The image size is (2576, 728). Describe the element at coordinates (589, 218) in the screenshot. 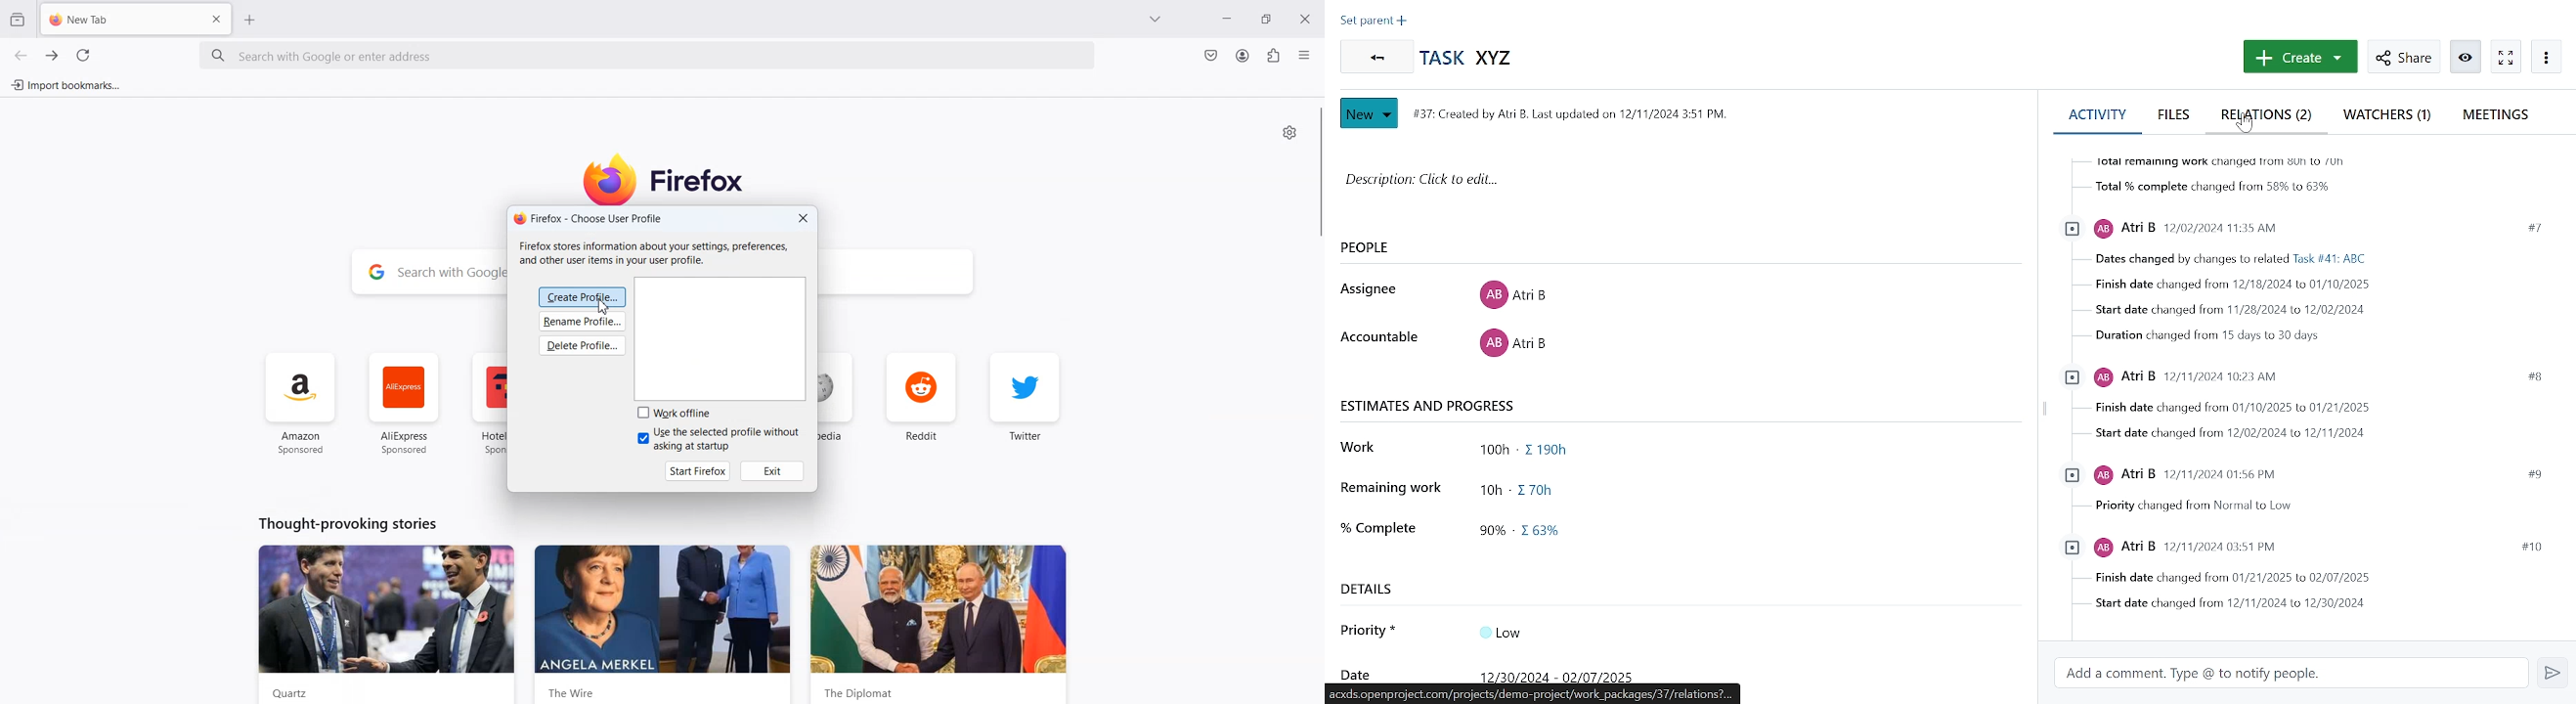

I see `Firefox - Choose User Profile` at that location.